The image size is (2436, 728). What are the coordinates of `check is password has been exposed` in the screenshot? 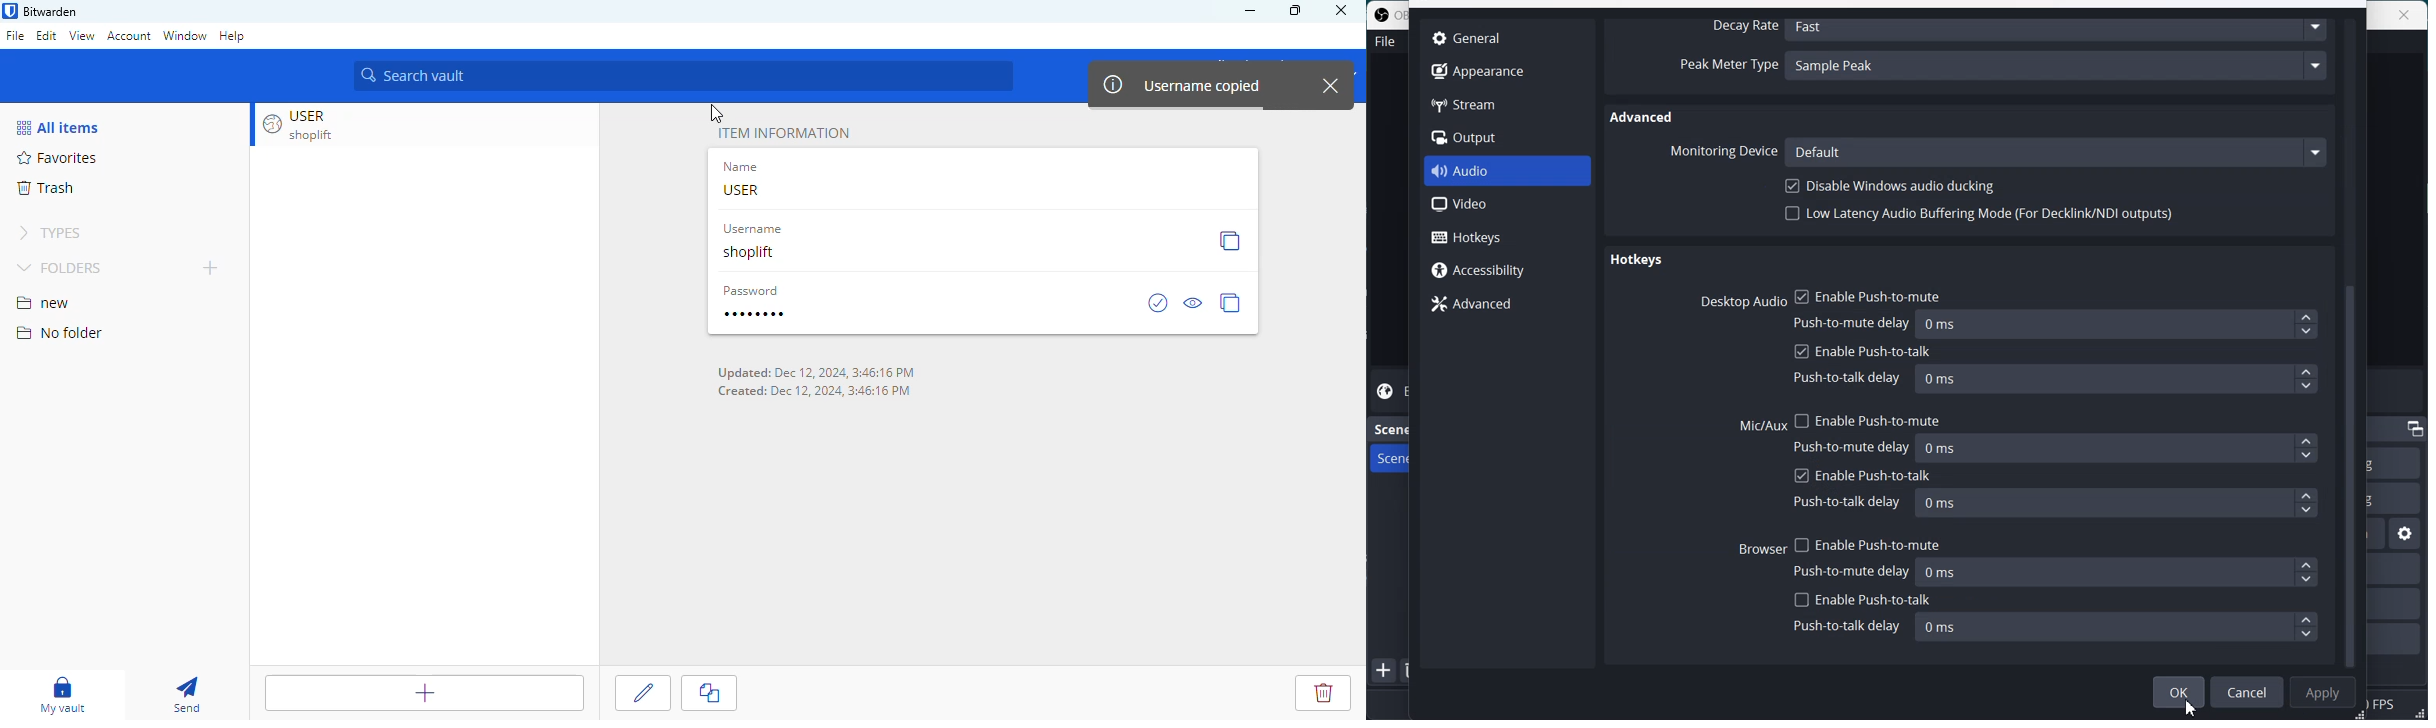 It's located at (1158, 303).